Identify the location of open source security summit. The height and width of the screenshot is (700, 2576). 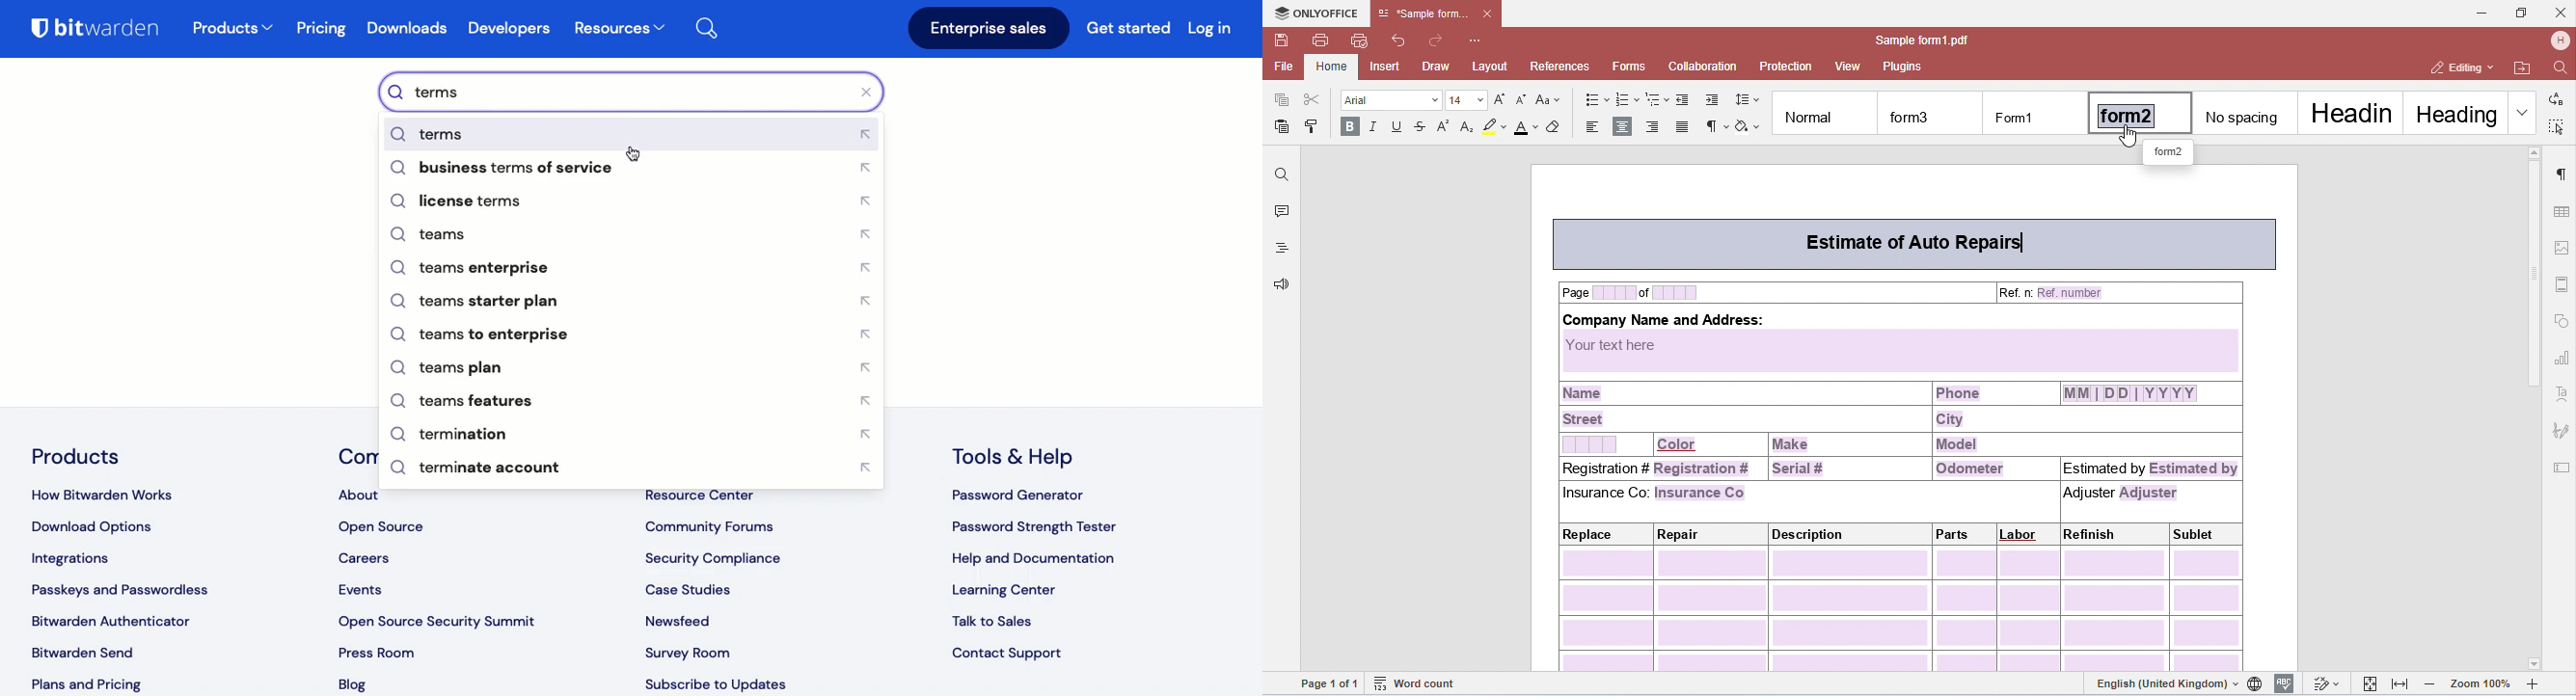
(444, 619).